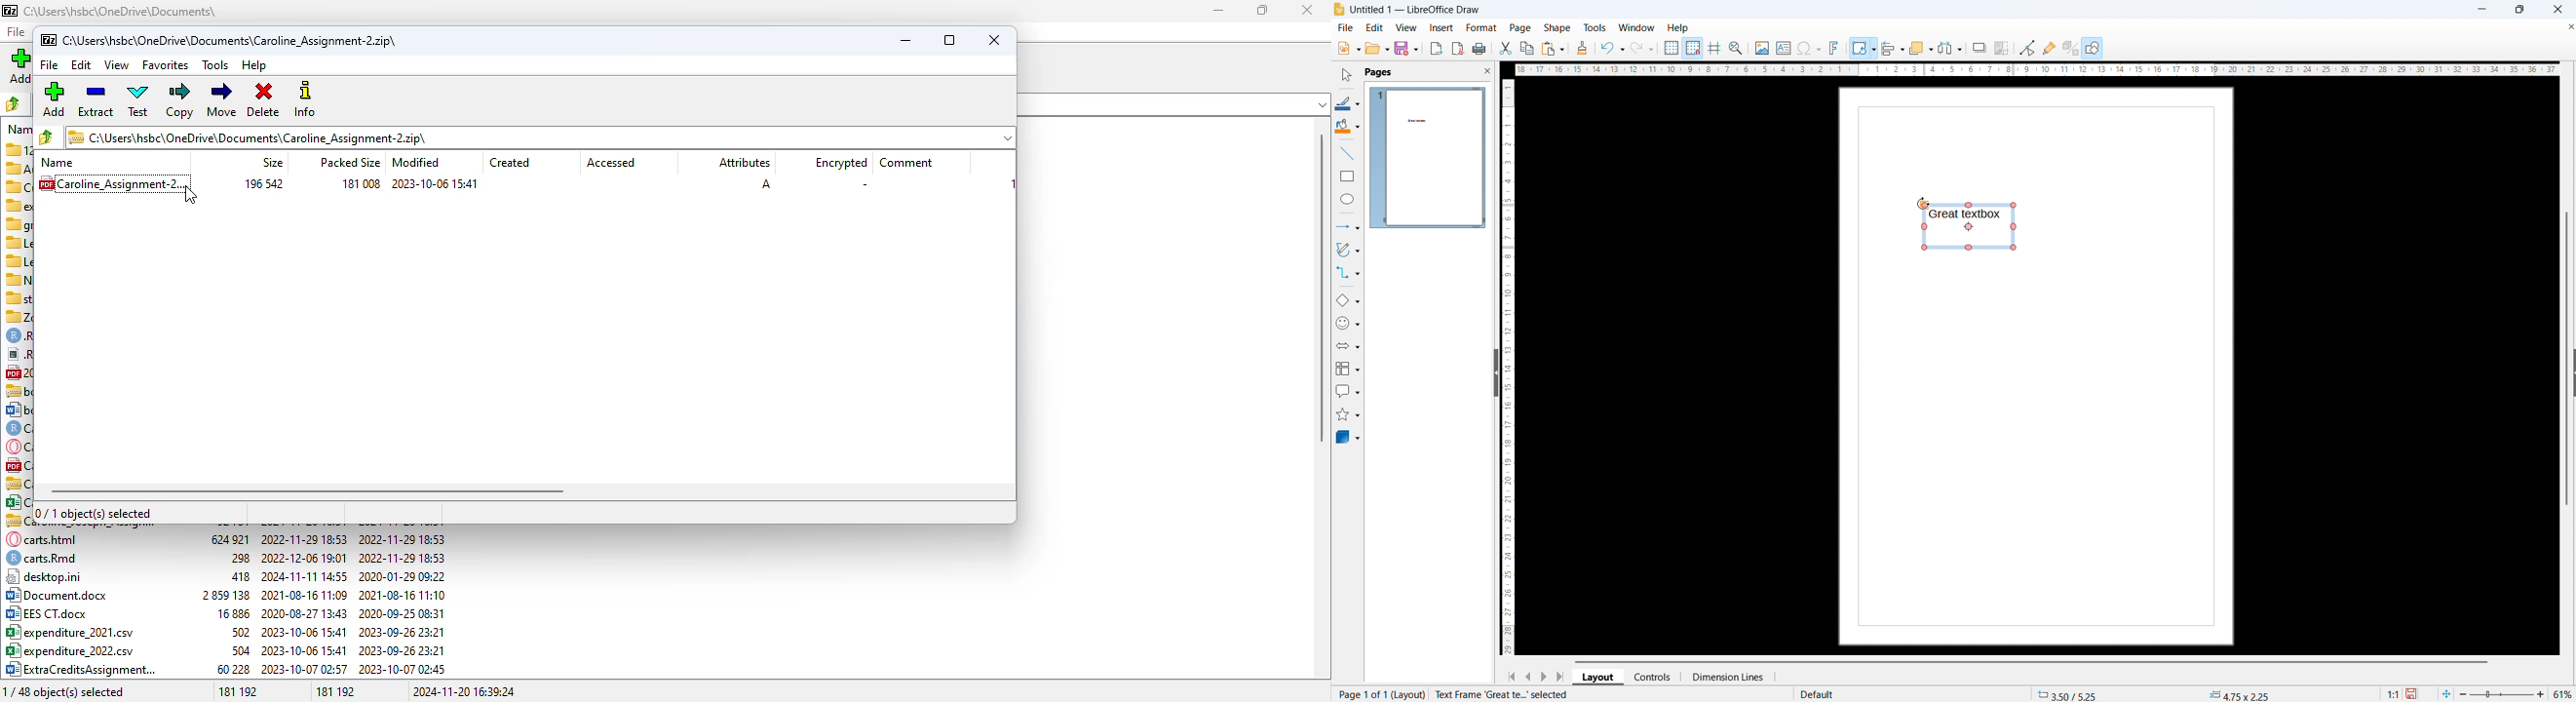 Image resolution: width=2576 pixels, height=728 pixels. I want to click on horizontal scroll bar, so click(309, 492).